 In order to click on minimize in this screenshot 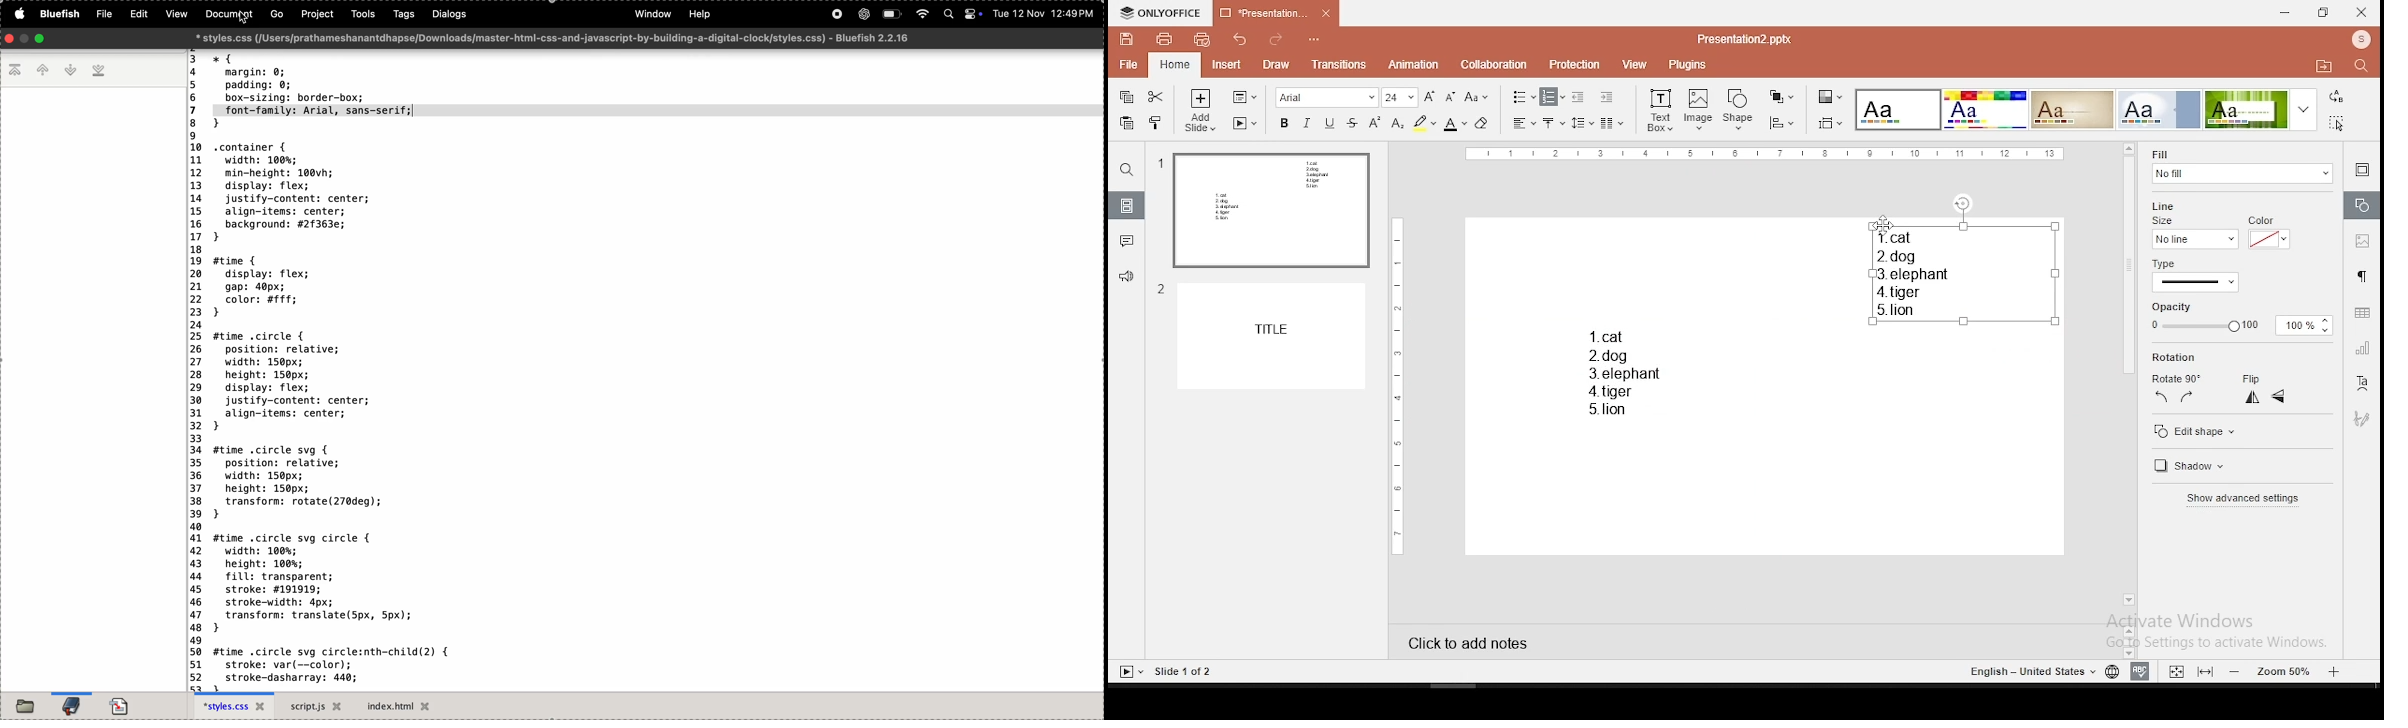, I will do `click(2285, 14)`.